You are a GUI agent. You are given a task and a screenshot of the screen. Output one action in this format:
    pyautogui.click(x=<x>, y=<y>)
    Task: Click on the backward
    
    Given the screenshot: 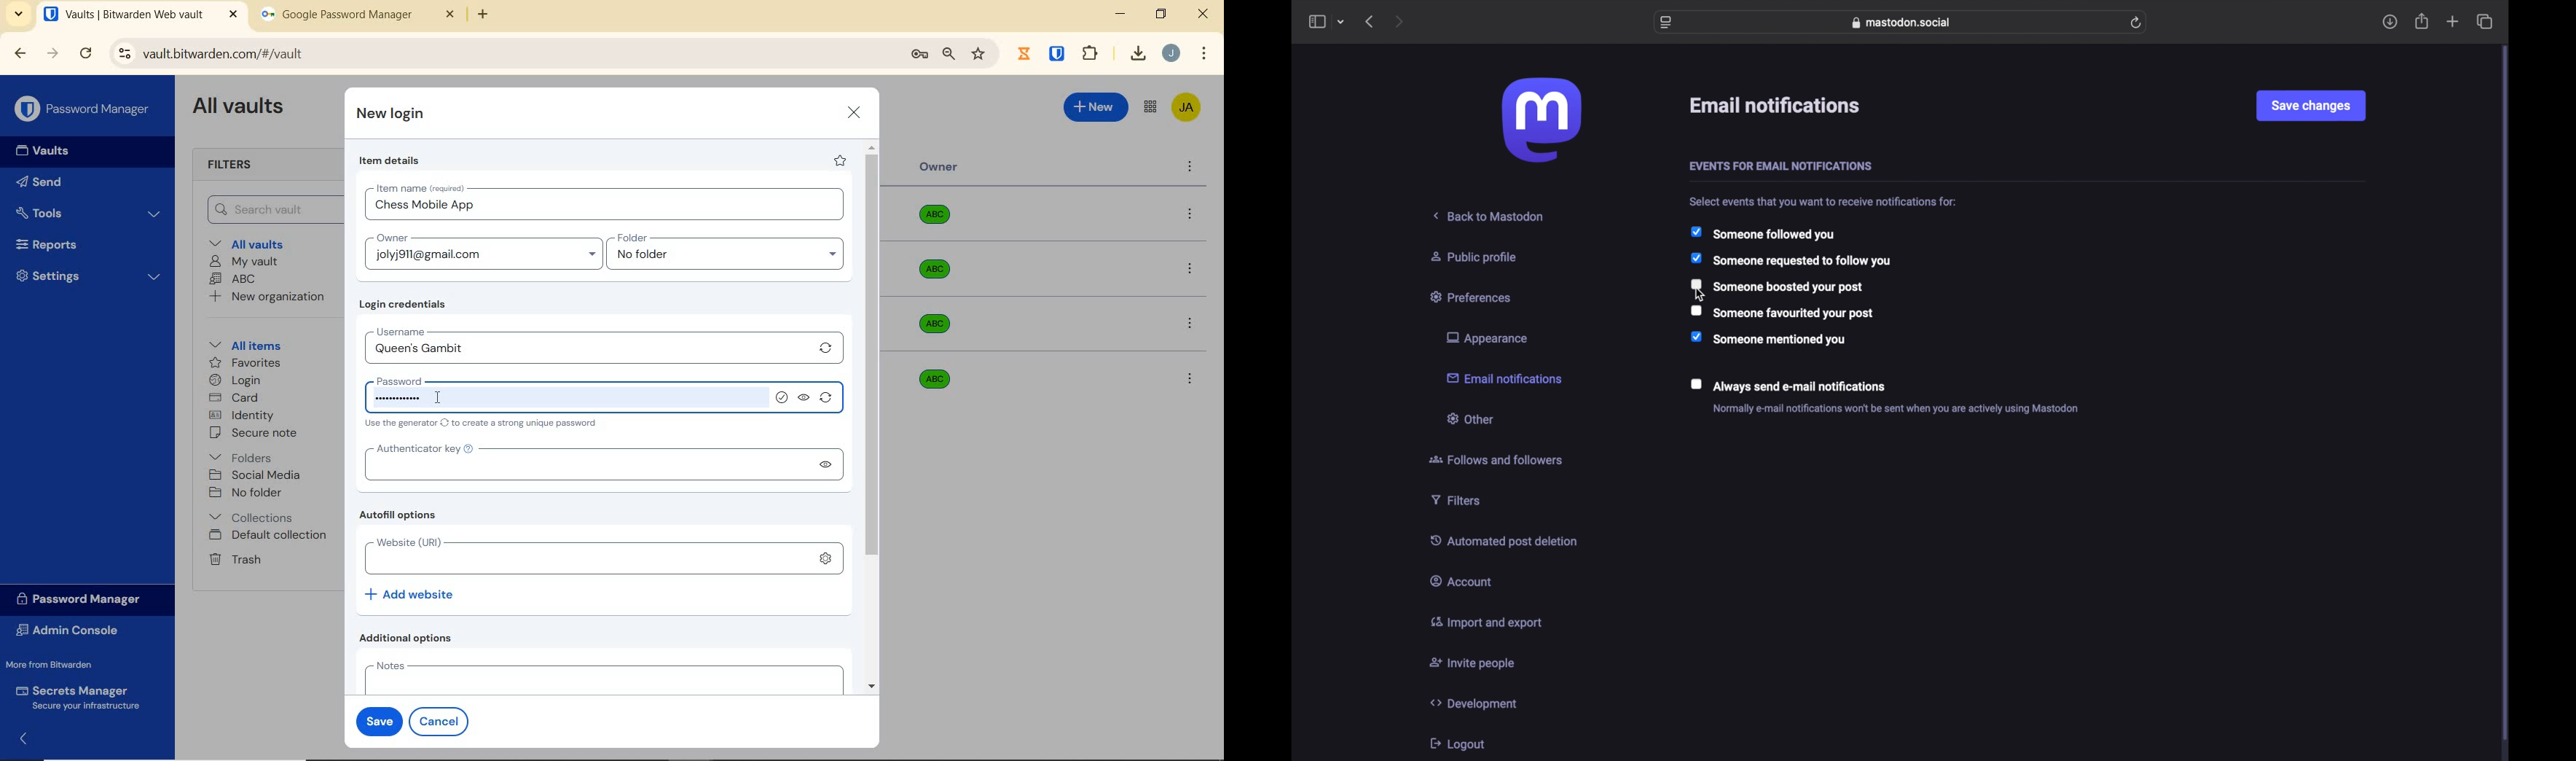 What is the action you would take?
    pyautogui.click(x=19, y=53)
    